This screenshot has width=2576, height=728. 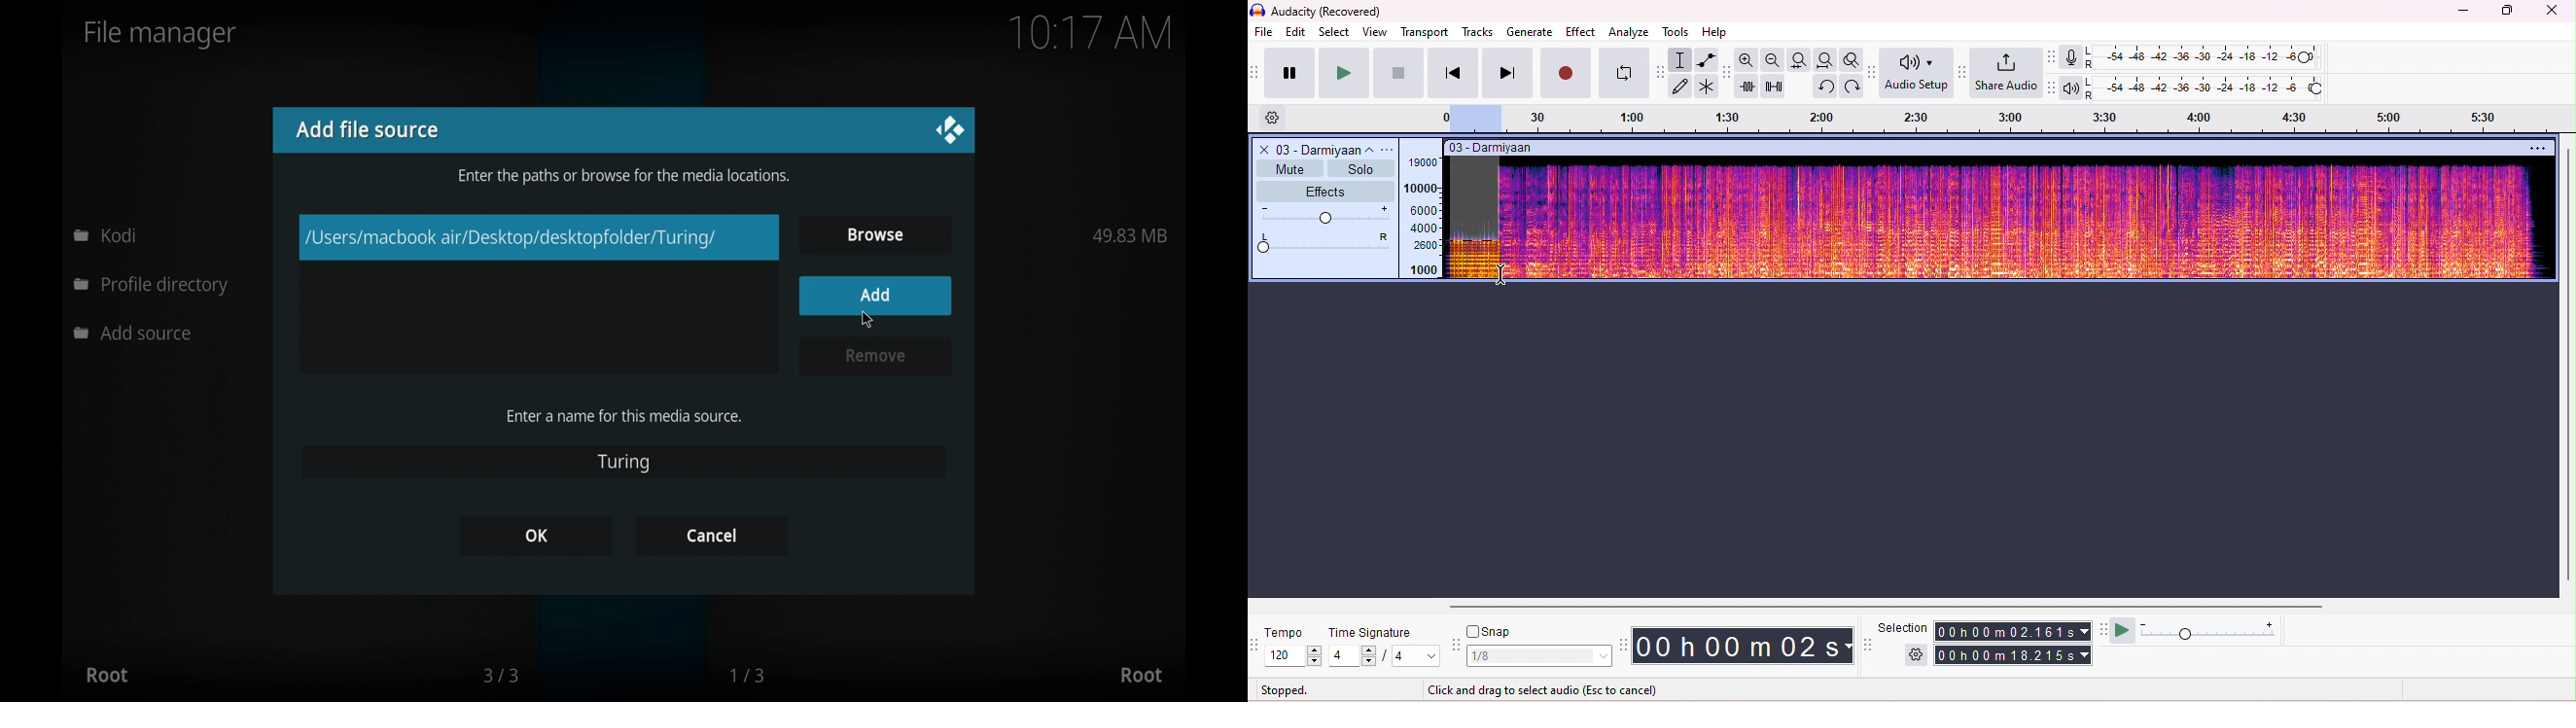 What do you see at coordinates (136, 333) in the screenshot?
I see `add source` at bounding box center [136, 333].